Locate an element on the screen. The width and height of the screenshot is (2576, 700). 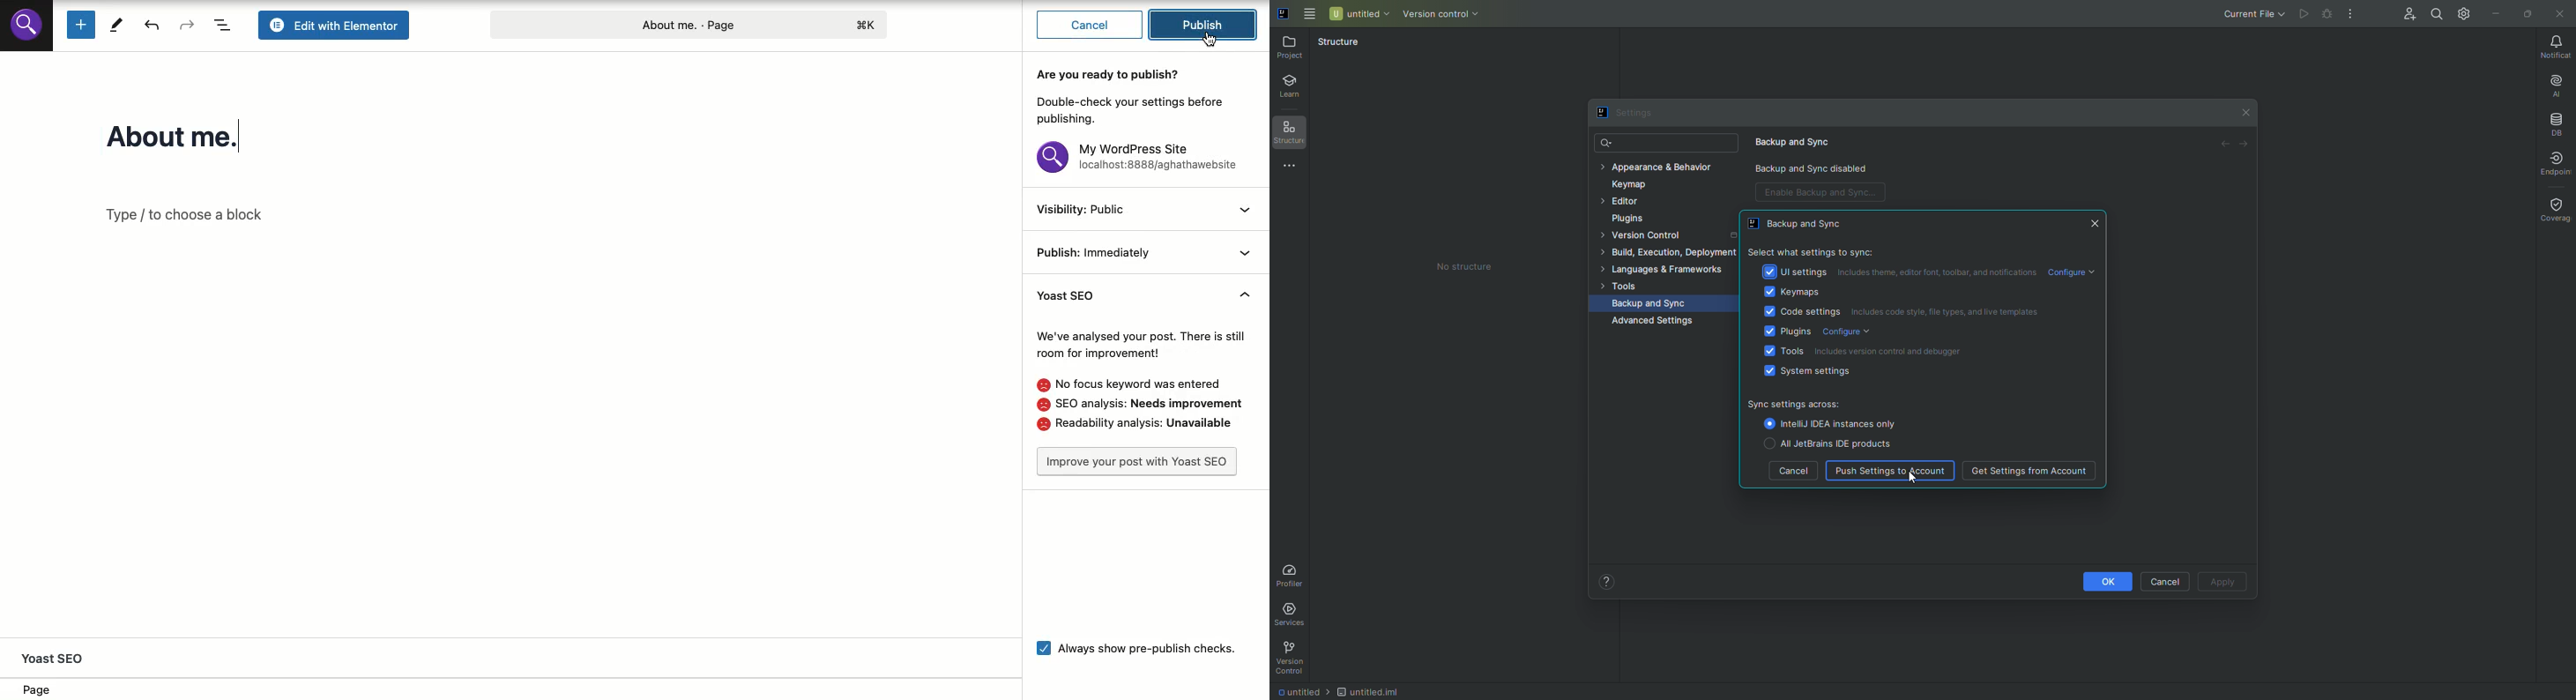
Cancel is located at coordinates (1090, 23).